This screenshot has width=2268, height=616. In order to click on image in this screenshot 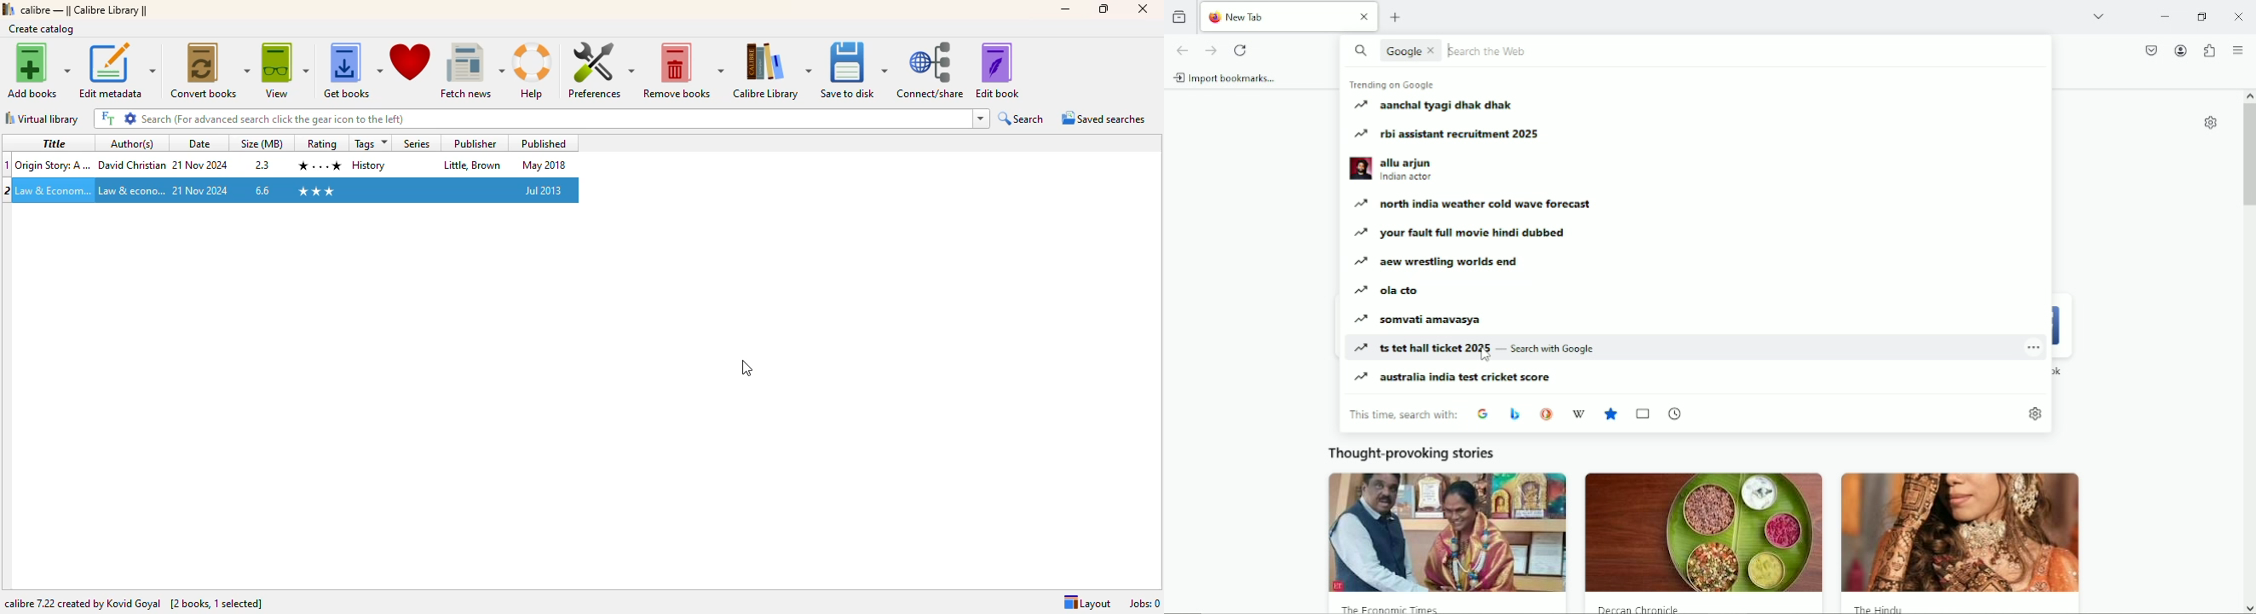, I will do `click(1448, 533)`.